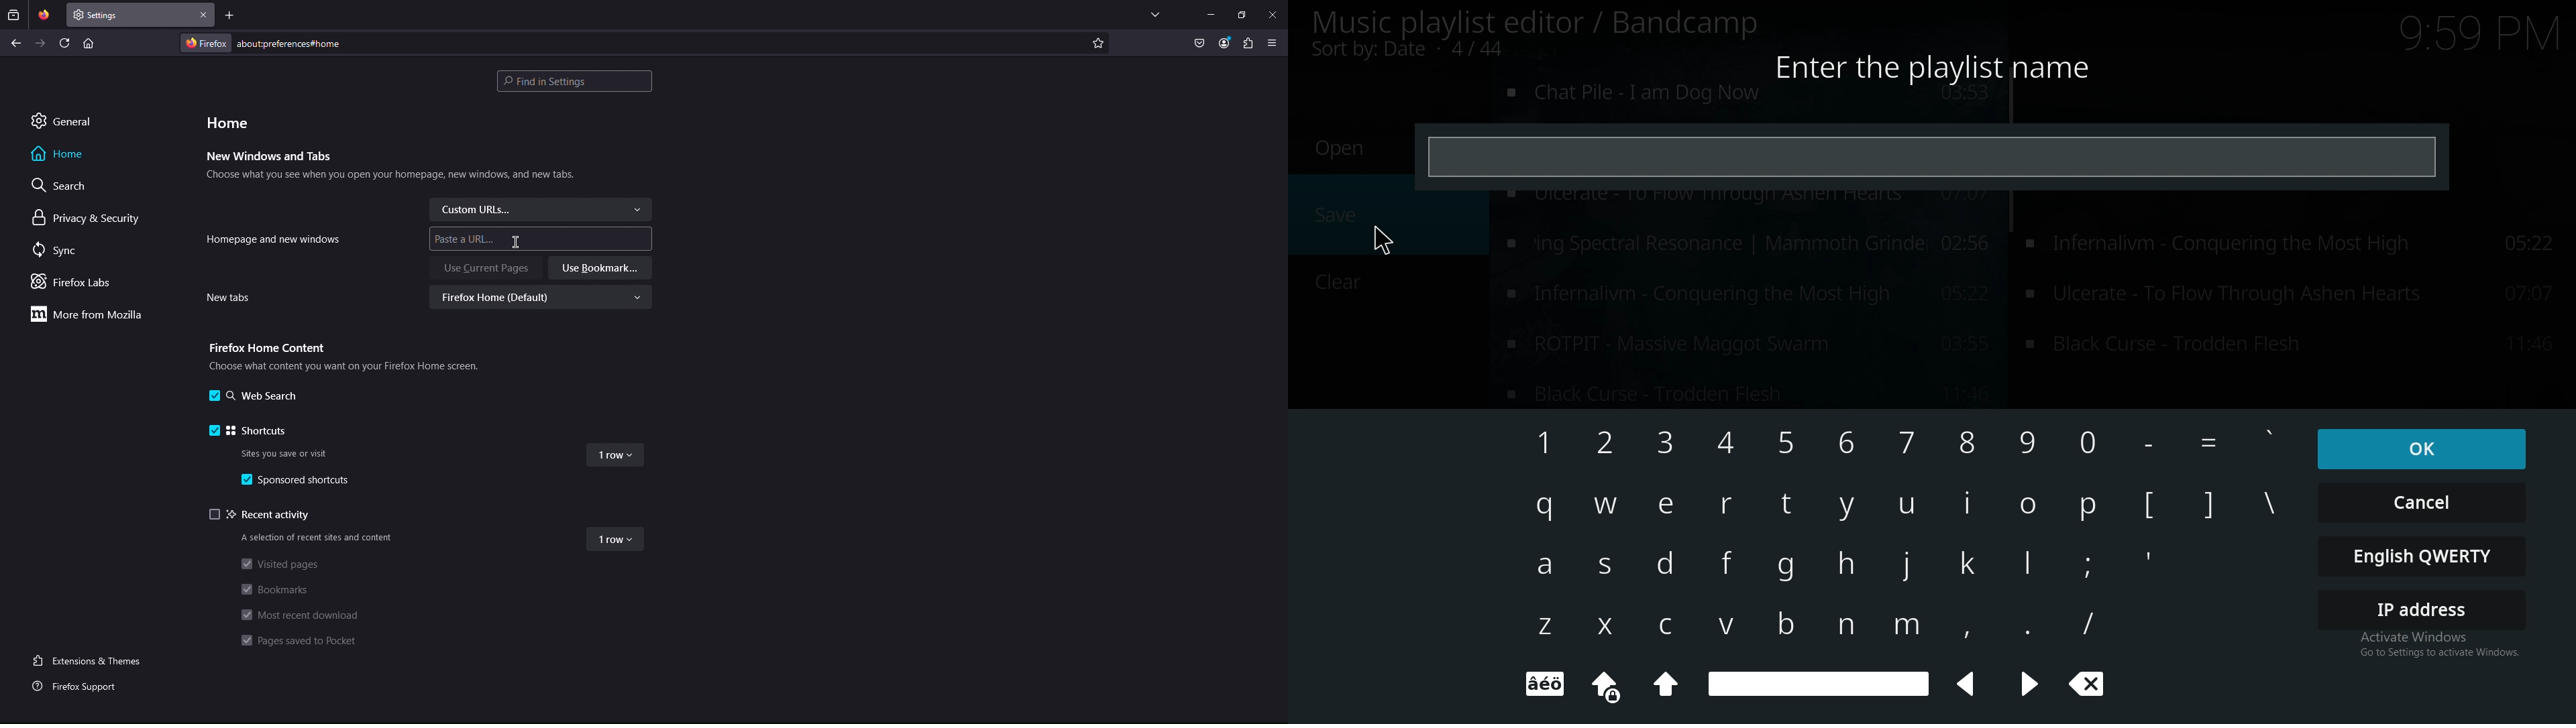  What do you see at coordinates (1845, 442) in the screenshot?
I see `keyboard input` at bounding box center [1845, 442].